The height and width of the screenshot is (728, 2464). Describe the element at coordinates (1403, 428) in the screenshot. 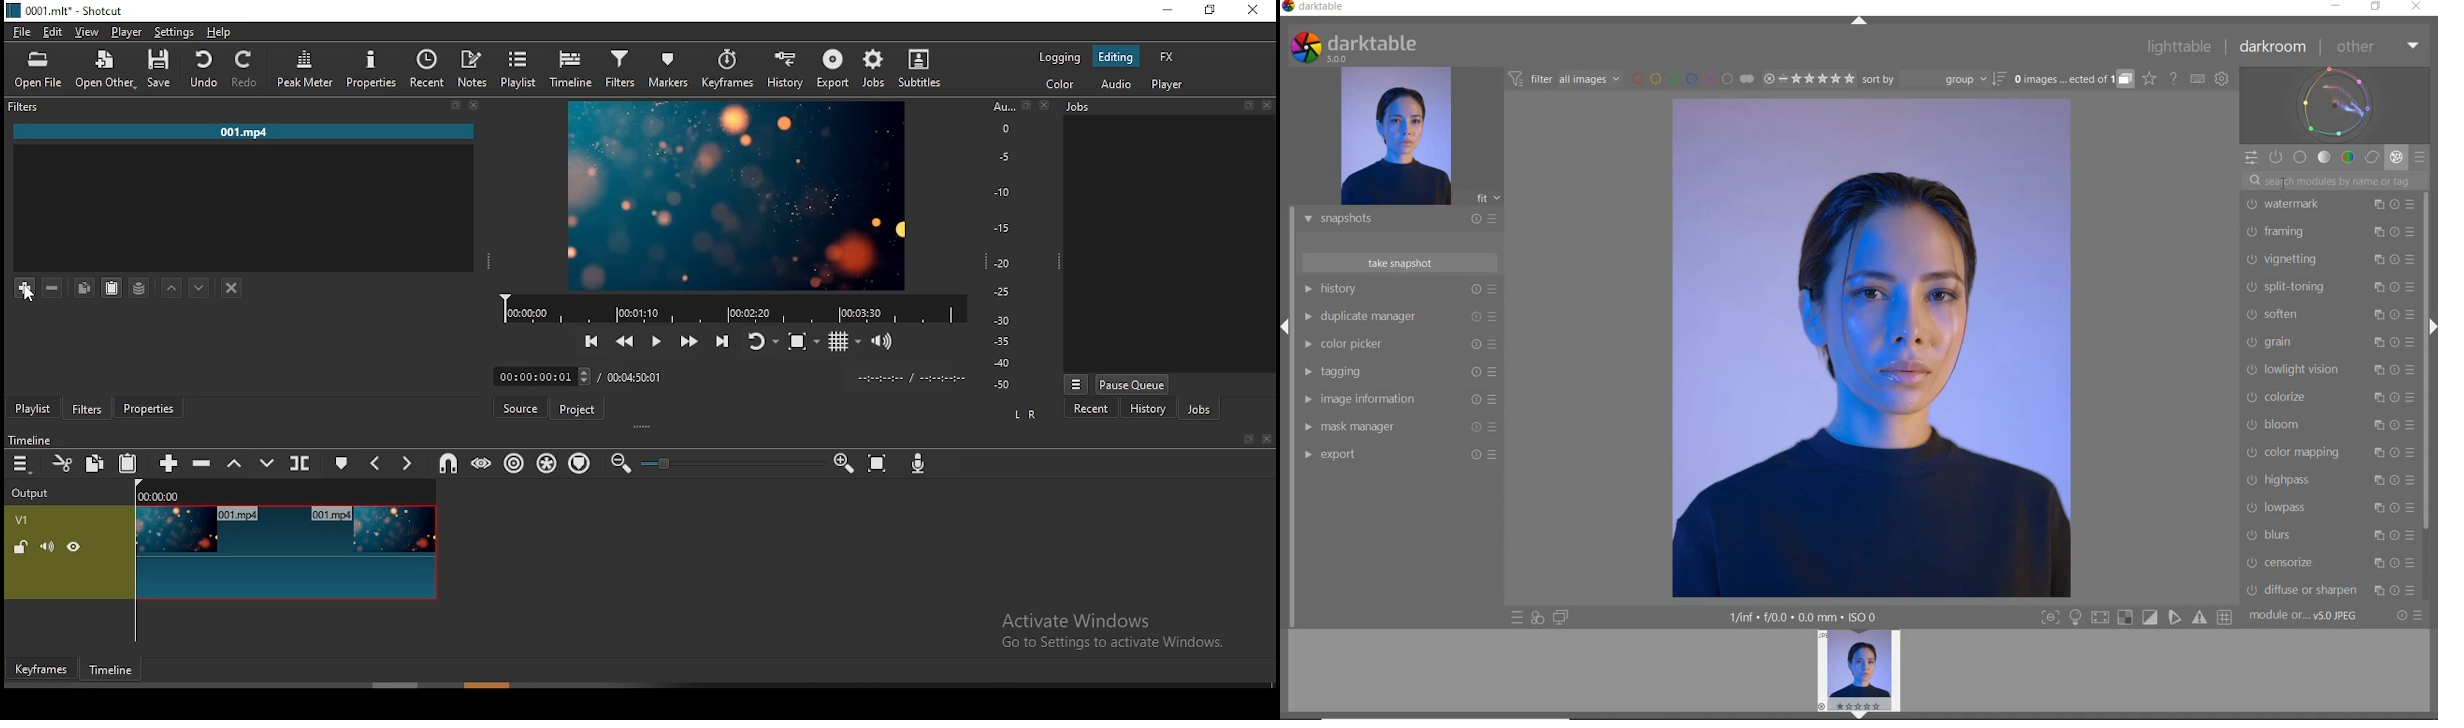

I see `MASK MANAGER` at that location.